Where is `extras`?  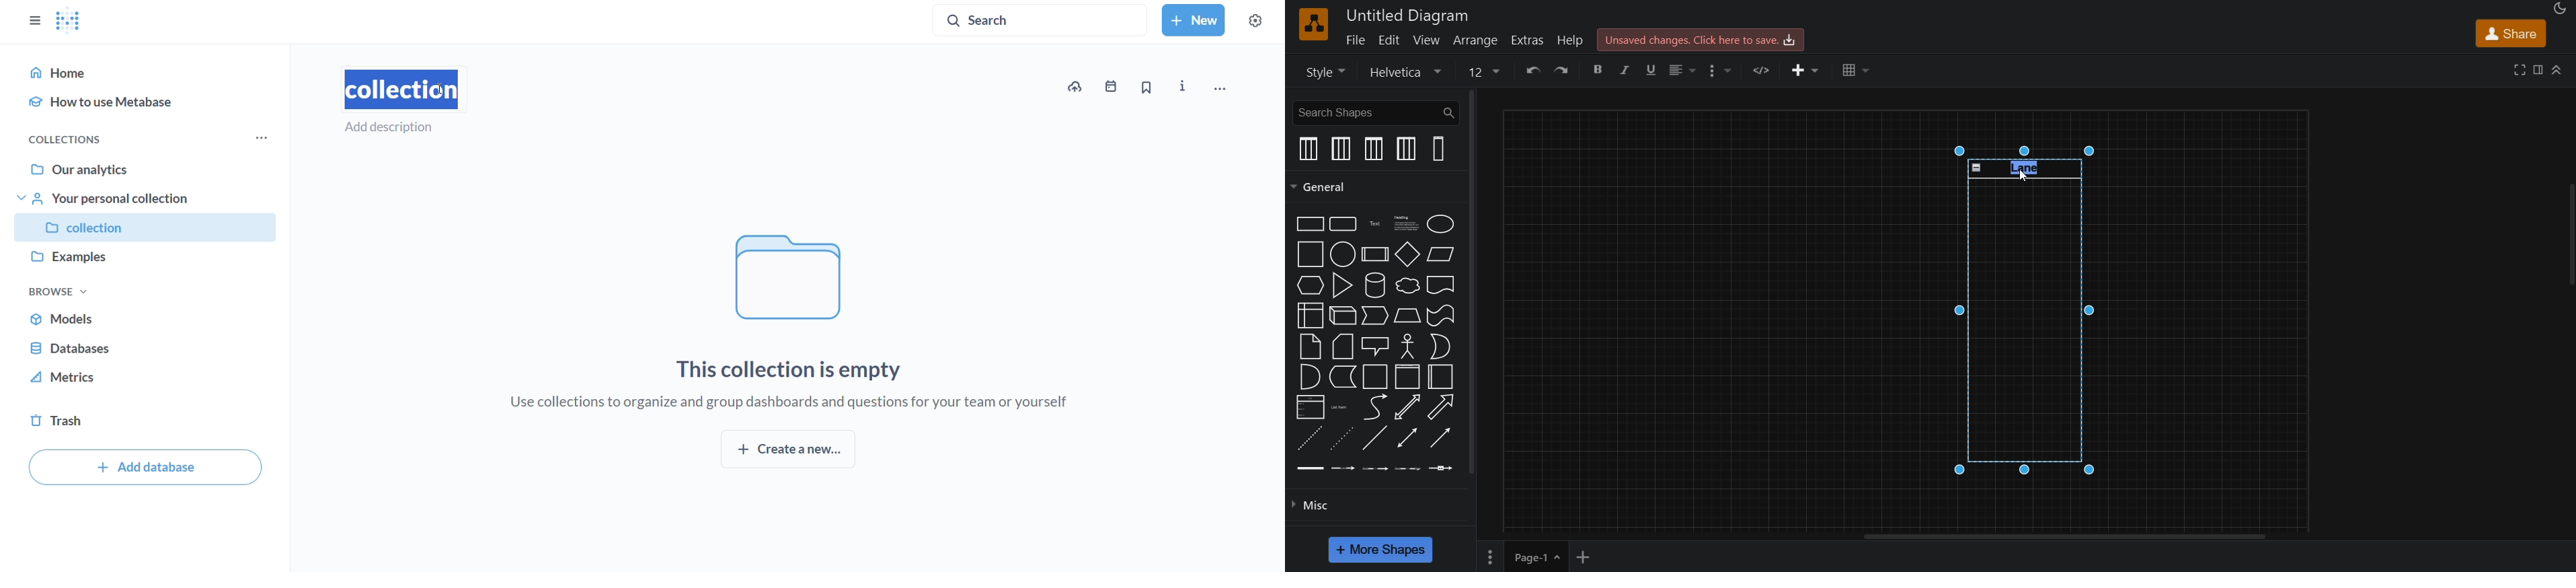 extras is located at coordinates (1531, 39).